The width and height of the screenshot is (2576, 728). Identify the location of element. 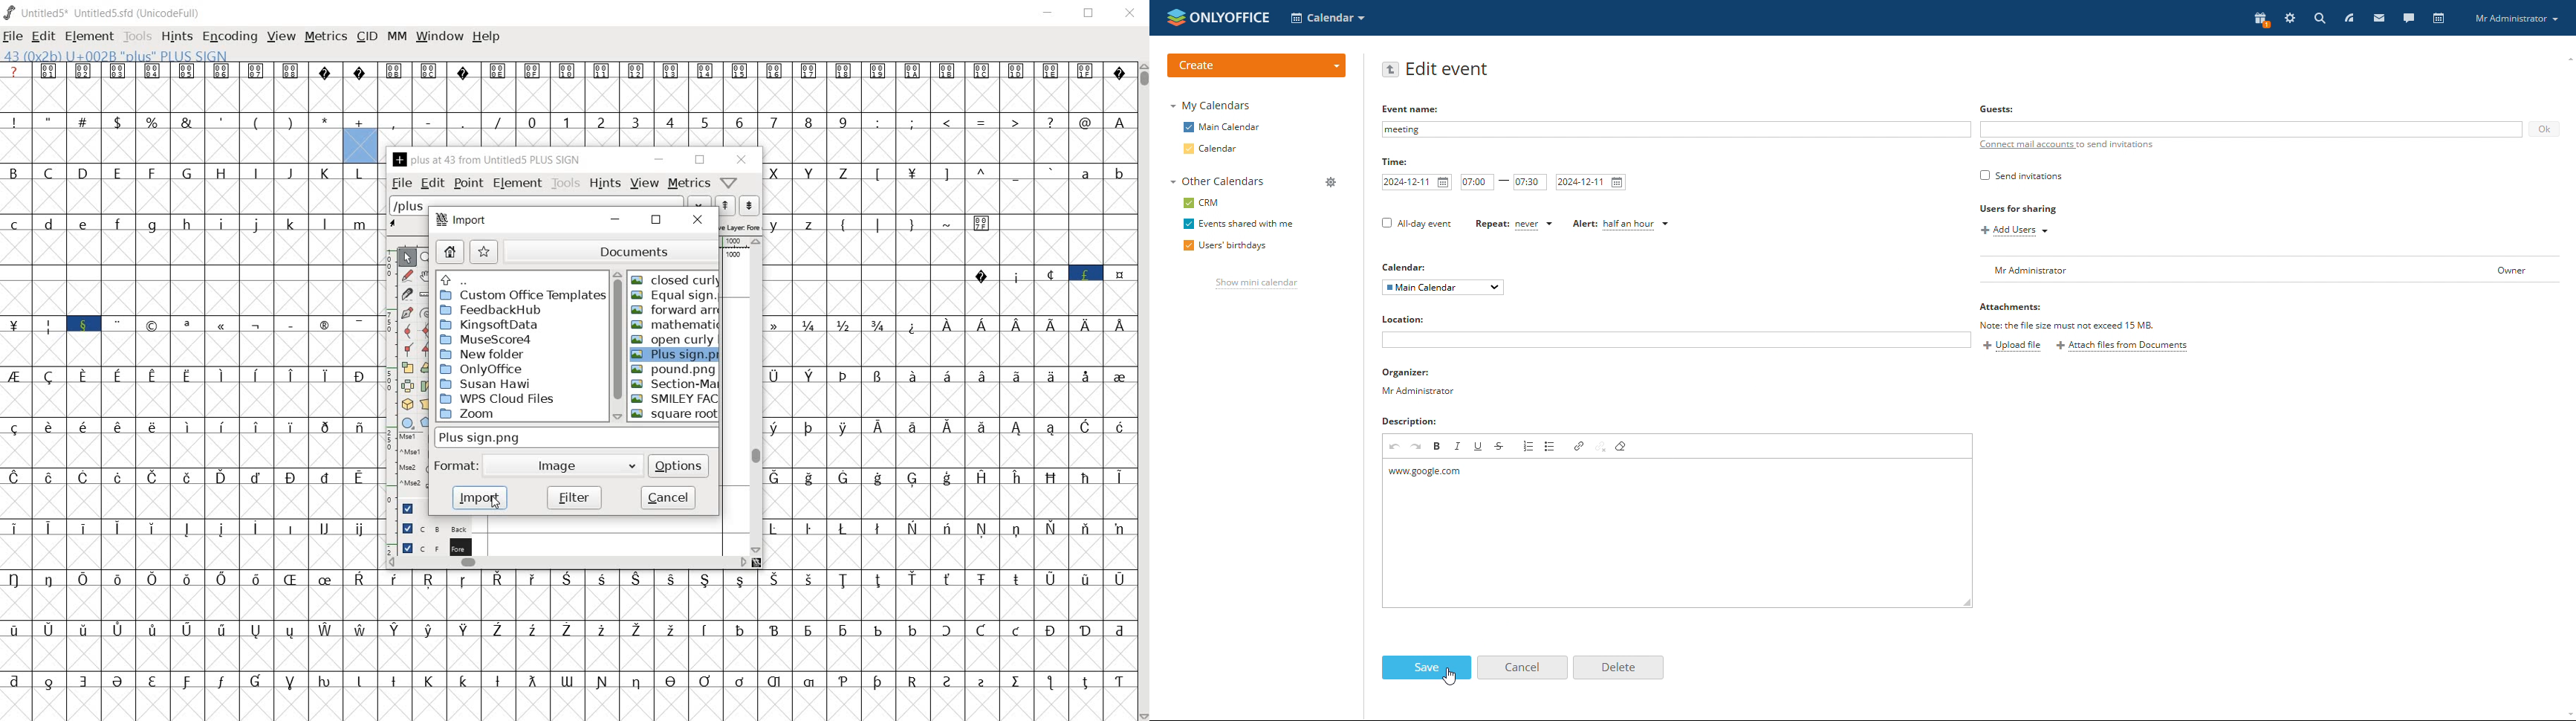
(87, 34).